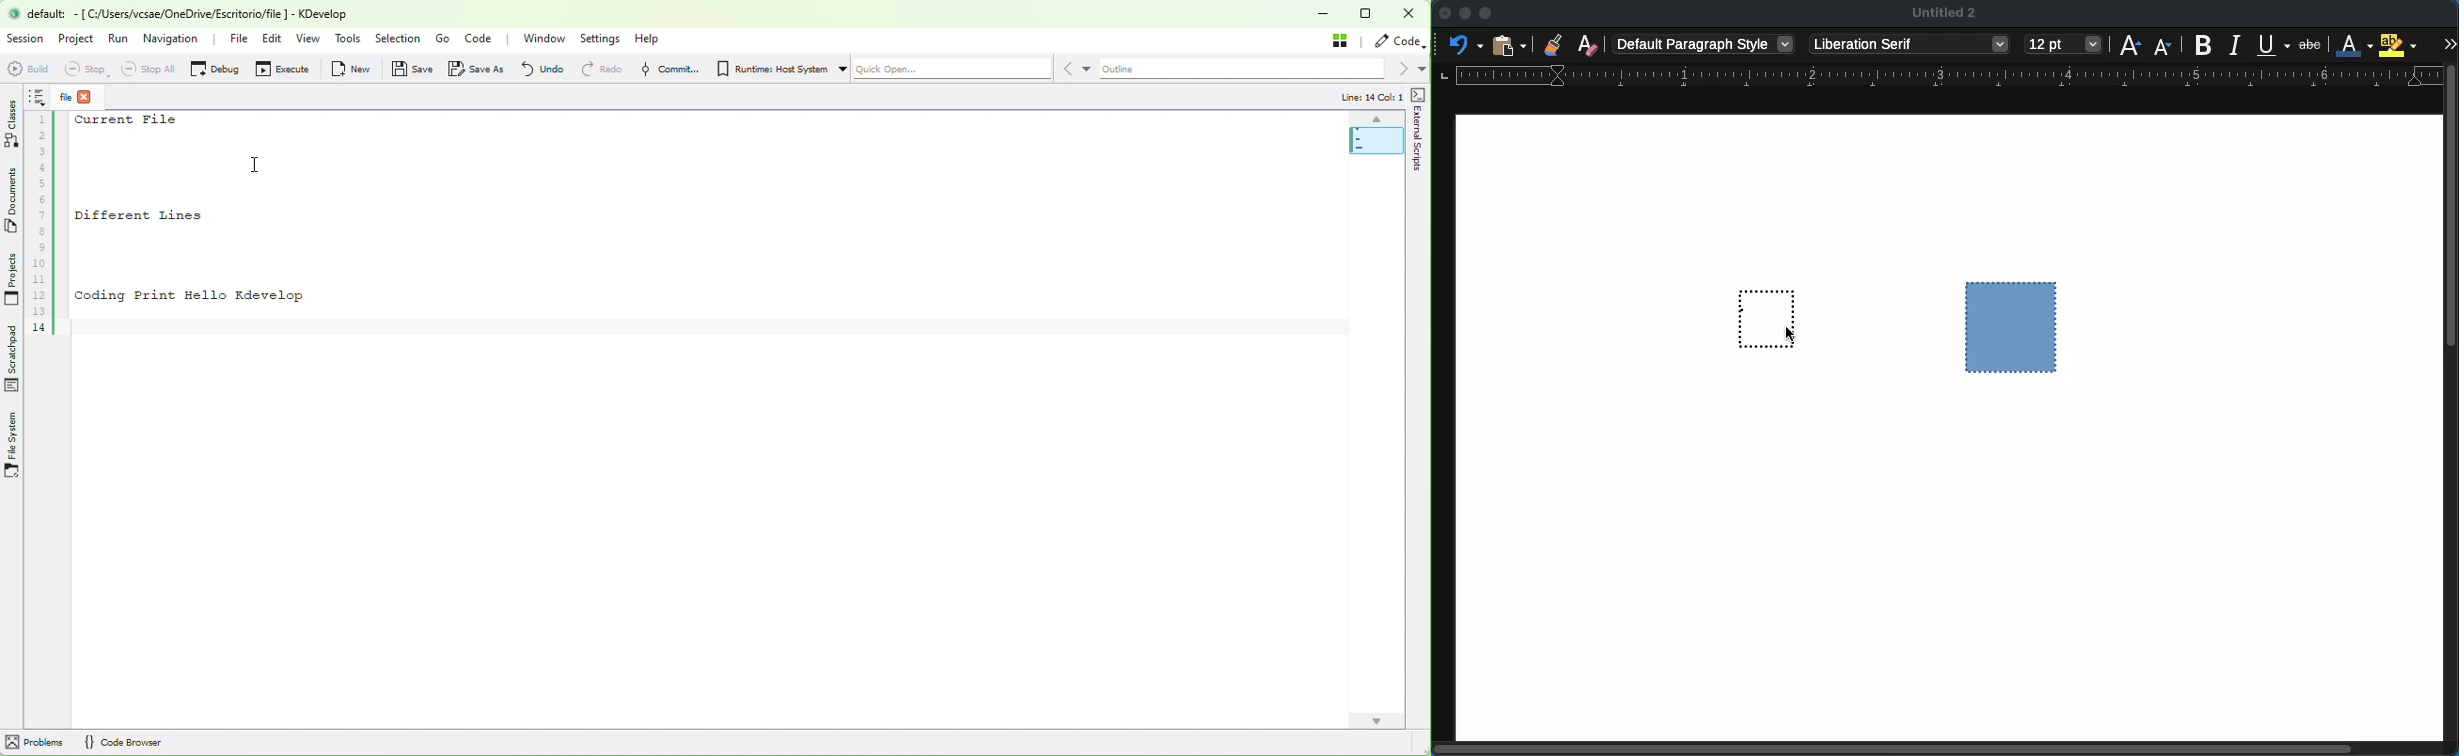 This screenshot has height=756, width=2464. I want to click on size increase, so click(2129, 45).